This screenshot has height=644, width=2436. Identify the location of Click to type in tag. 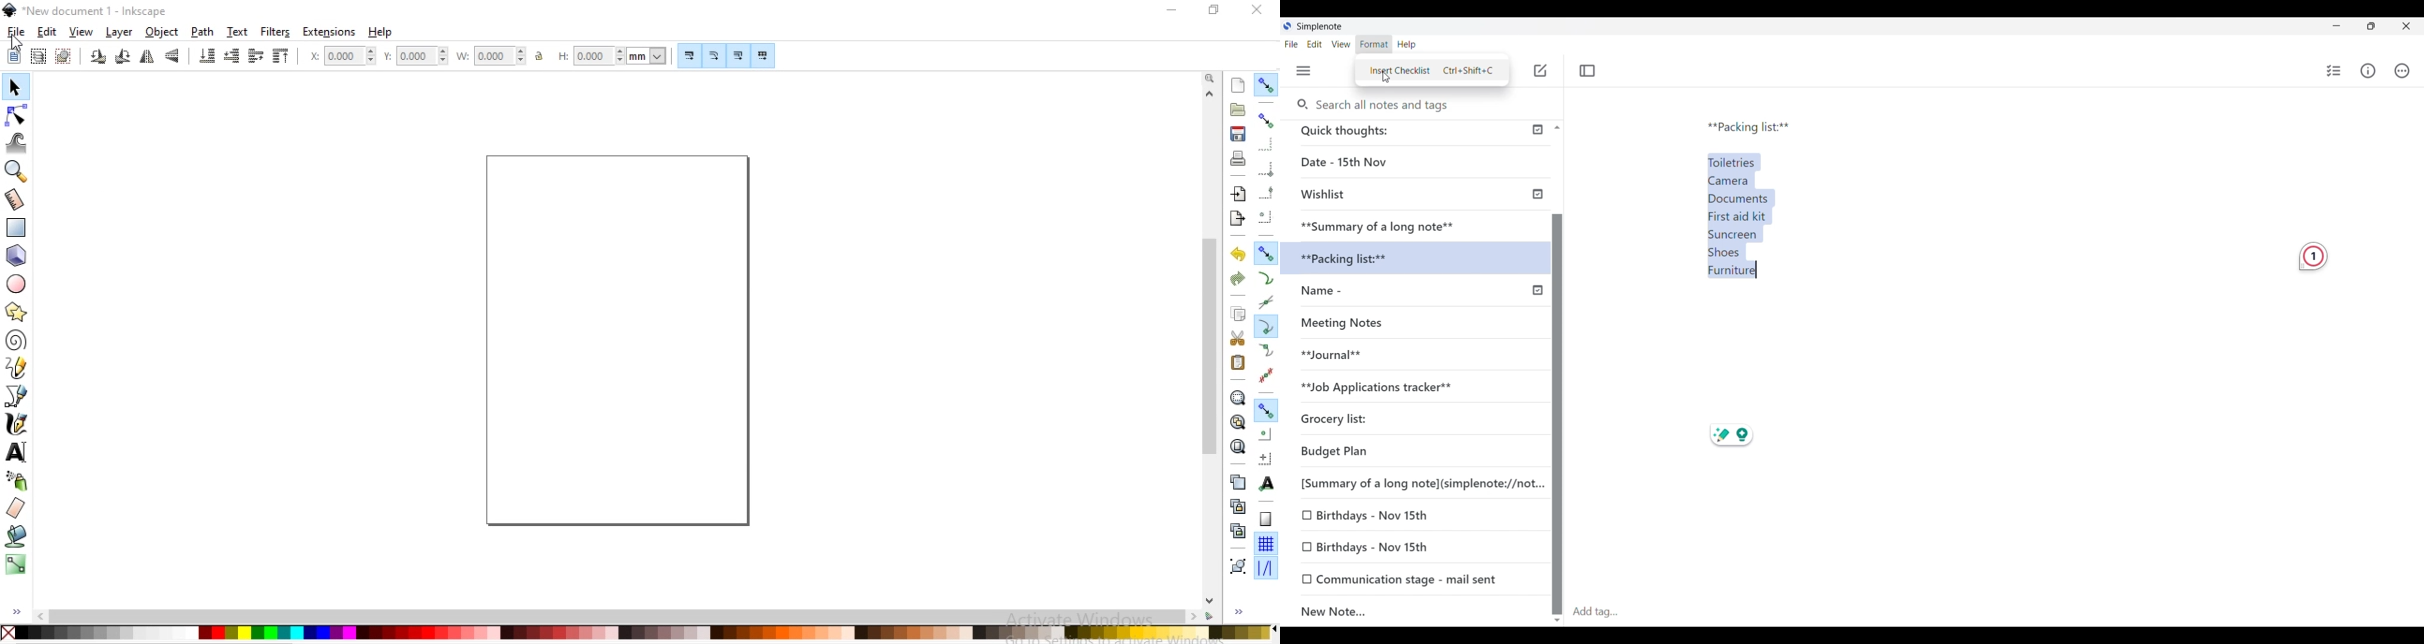
(1595, 612).